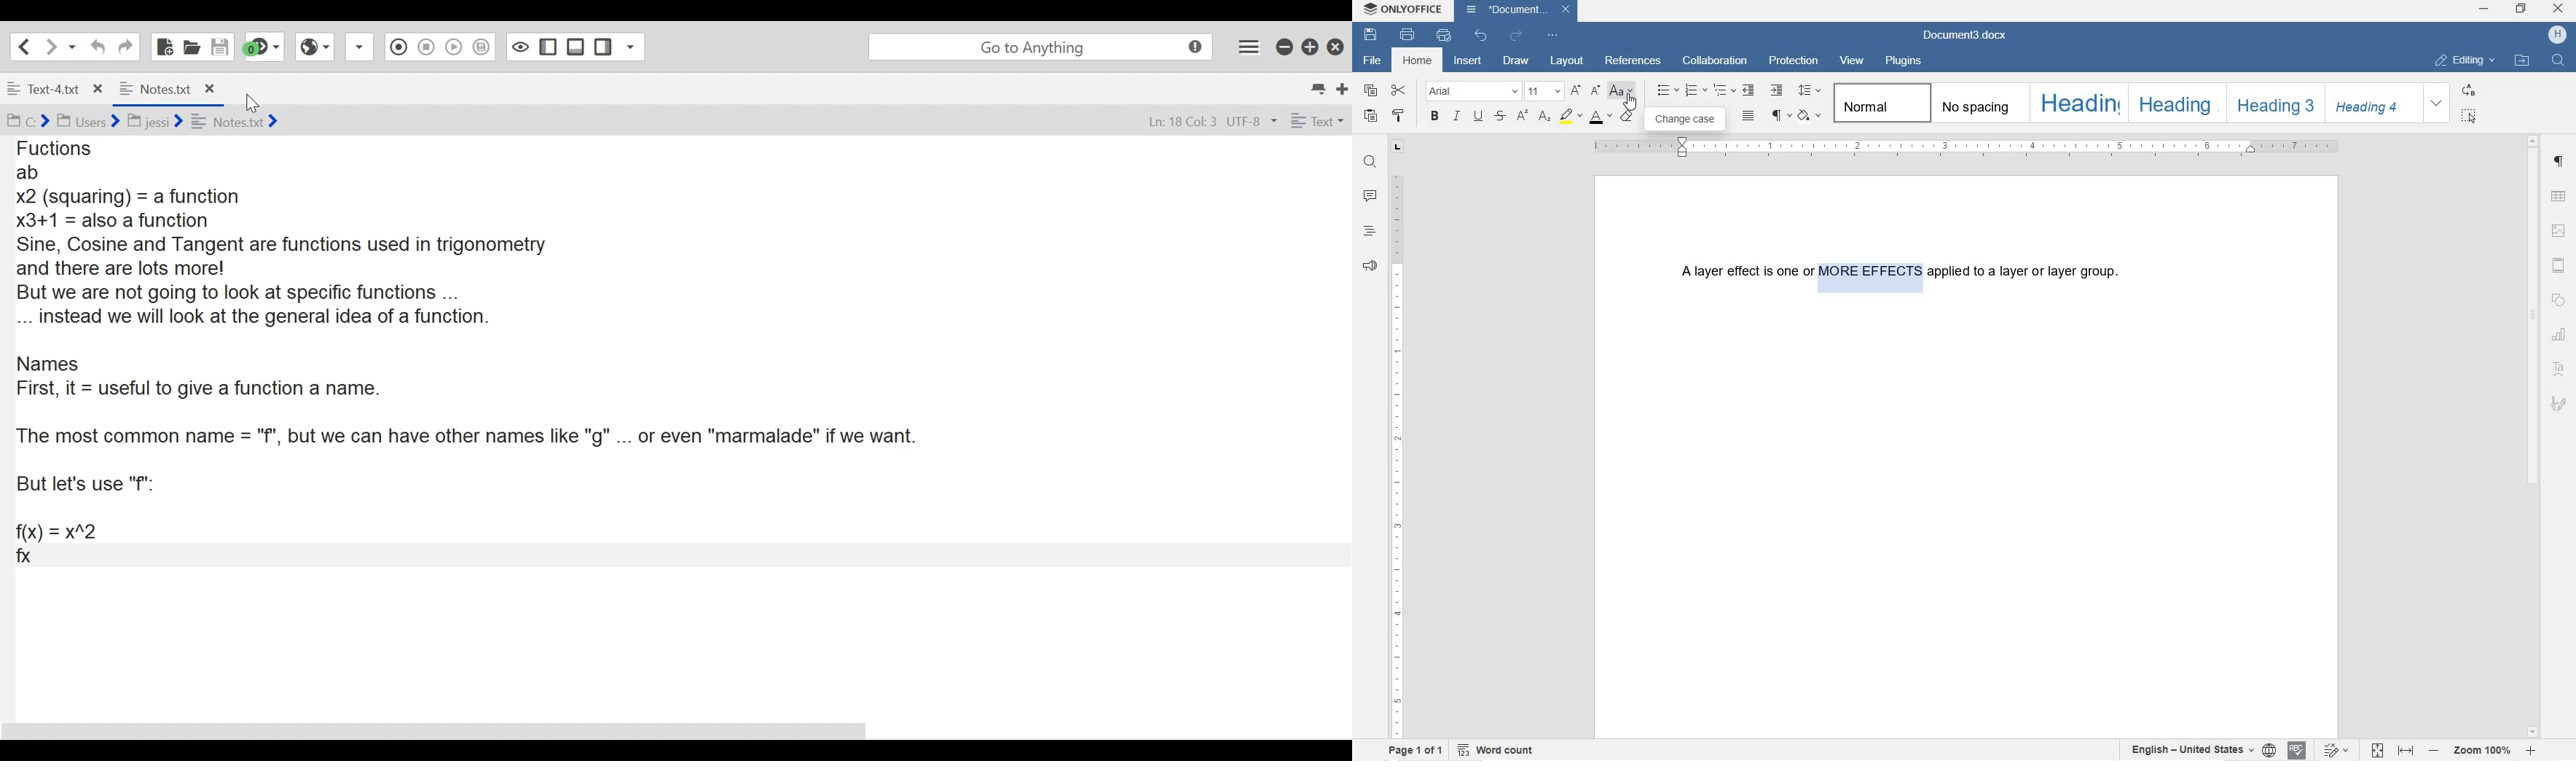 This screenshot has height=784, width=2576. Describe the element at coordinates (2439, 104) in the screenshot. I see `EXPAND FORMATTING STYLE` at that location.